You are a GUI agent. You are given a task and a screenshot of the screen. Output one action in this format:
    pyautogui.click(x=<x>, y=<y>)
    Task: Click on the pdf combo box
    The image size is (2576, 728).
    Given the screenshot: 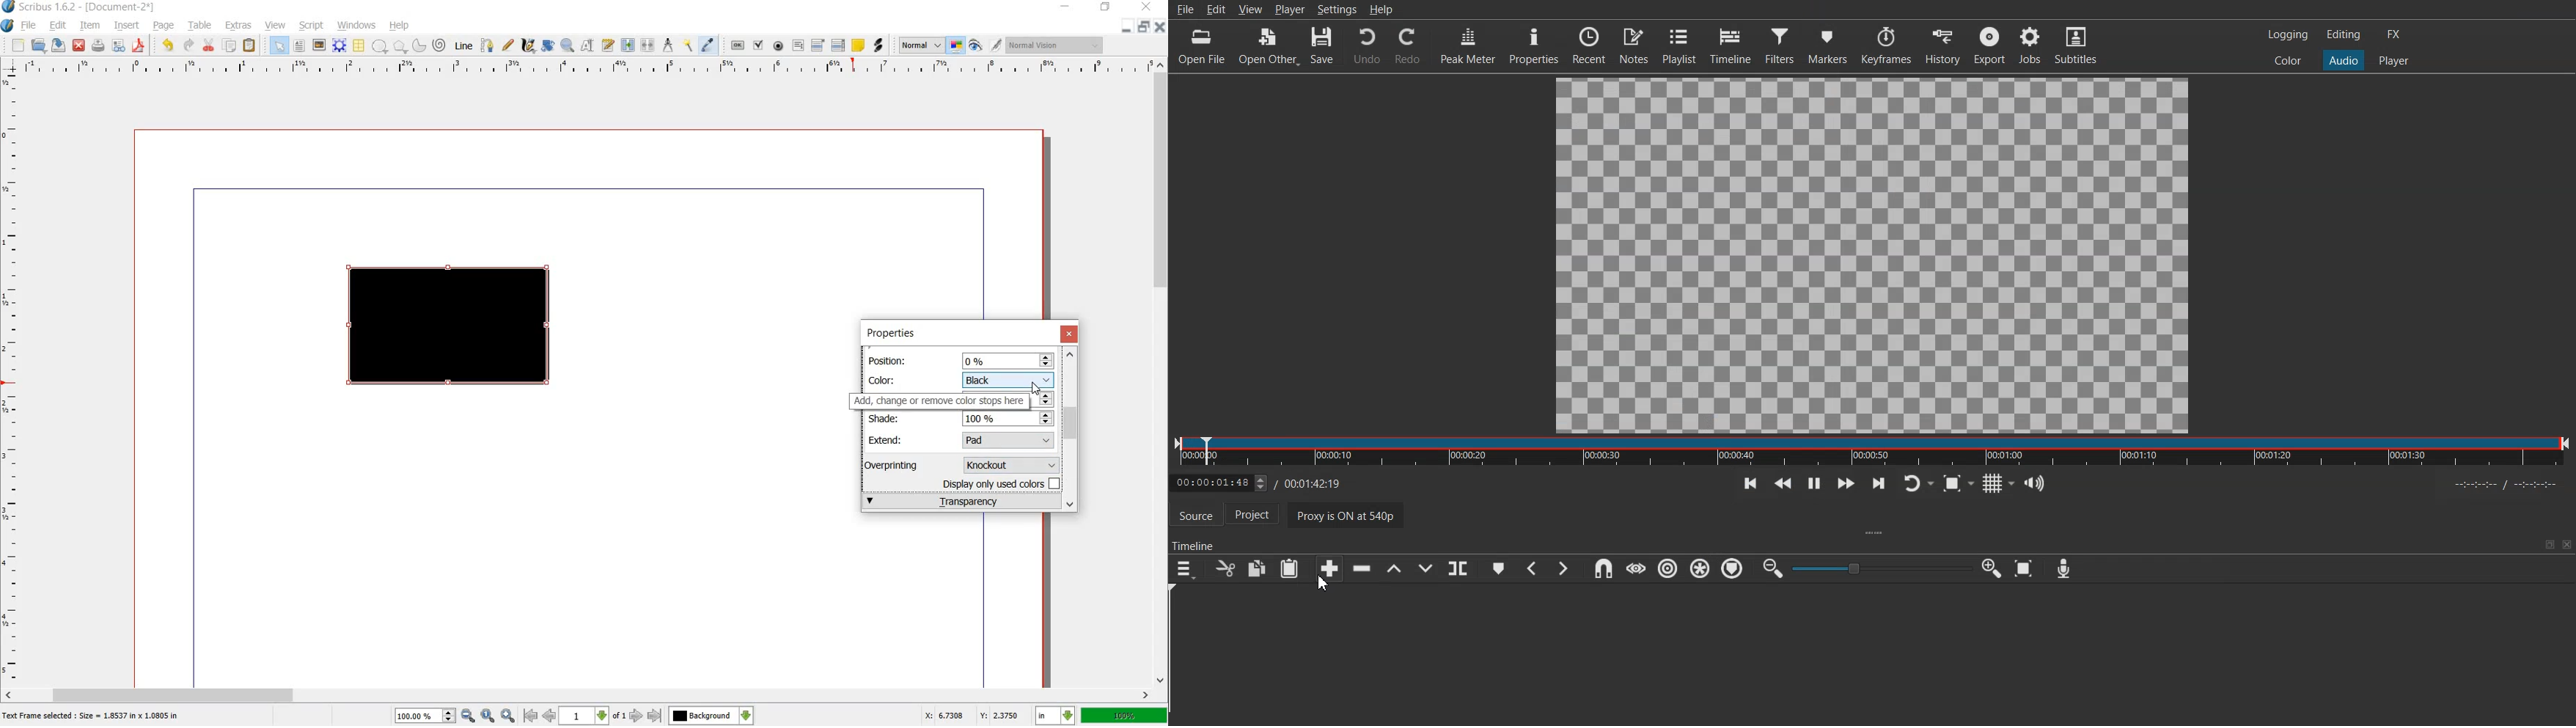 What is the action you would take?
    pyautogui.click(x=818, y=45)
    